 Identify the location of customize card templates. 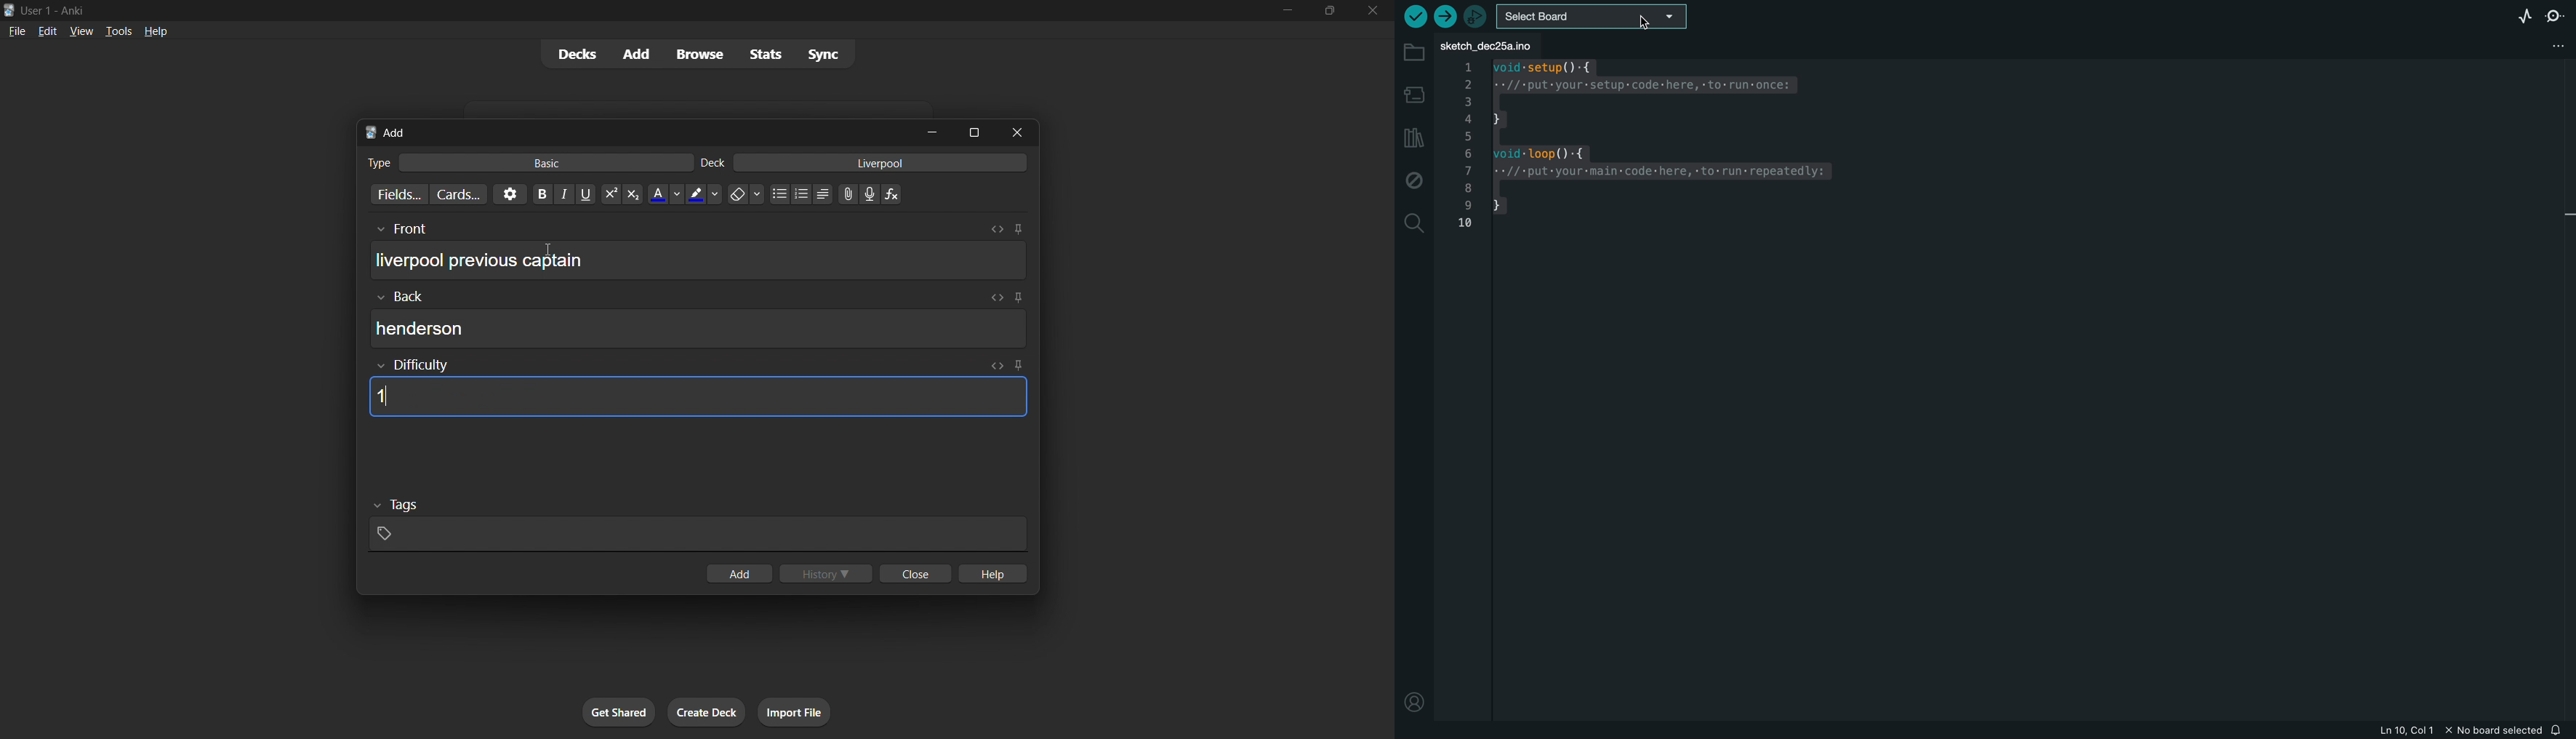
(457, 194).